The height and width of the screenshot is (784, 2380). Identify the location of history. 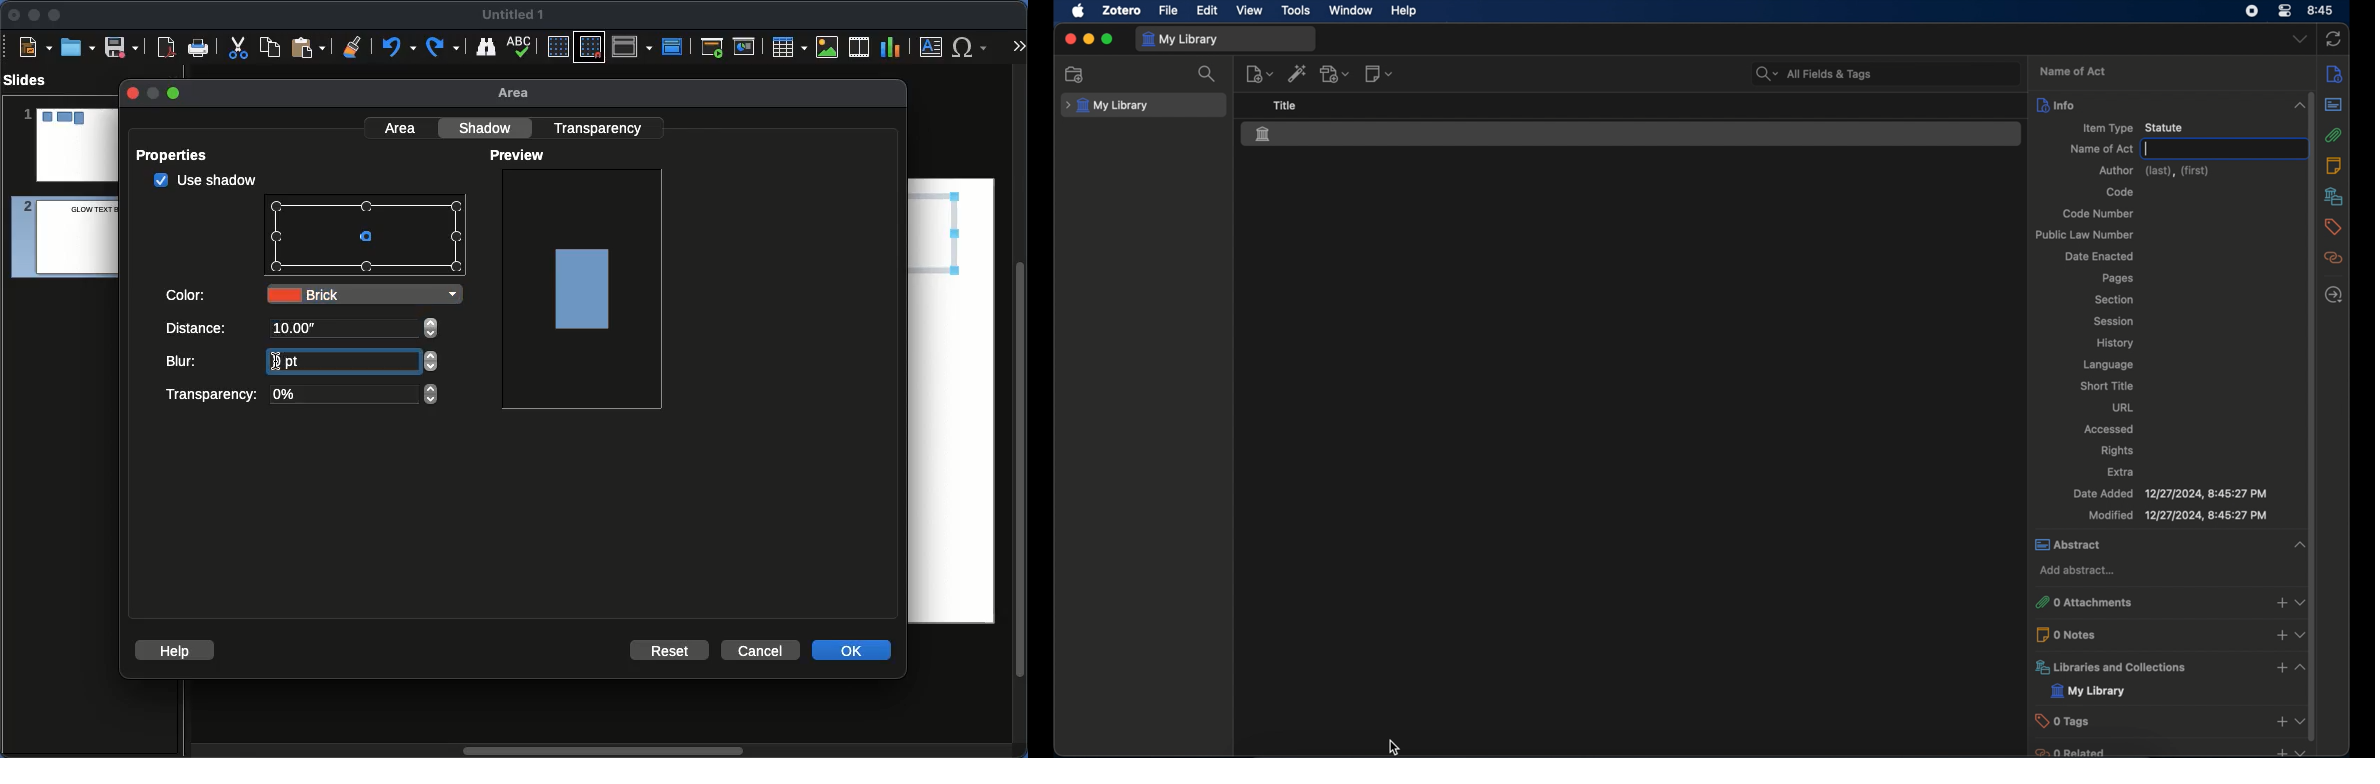
(2116, 344).